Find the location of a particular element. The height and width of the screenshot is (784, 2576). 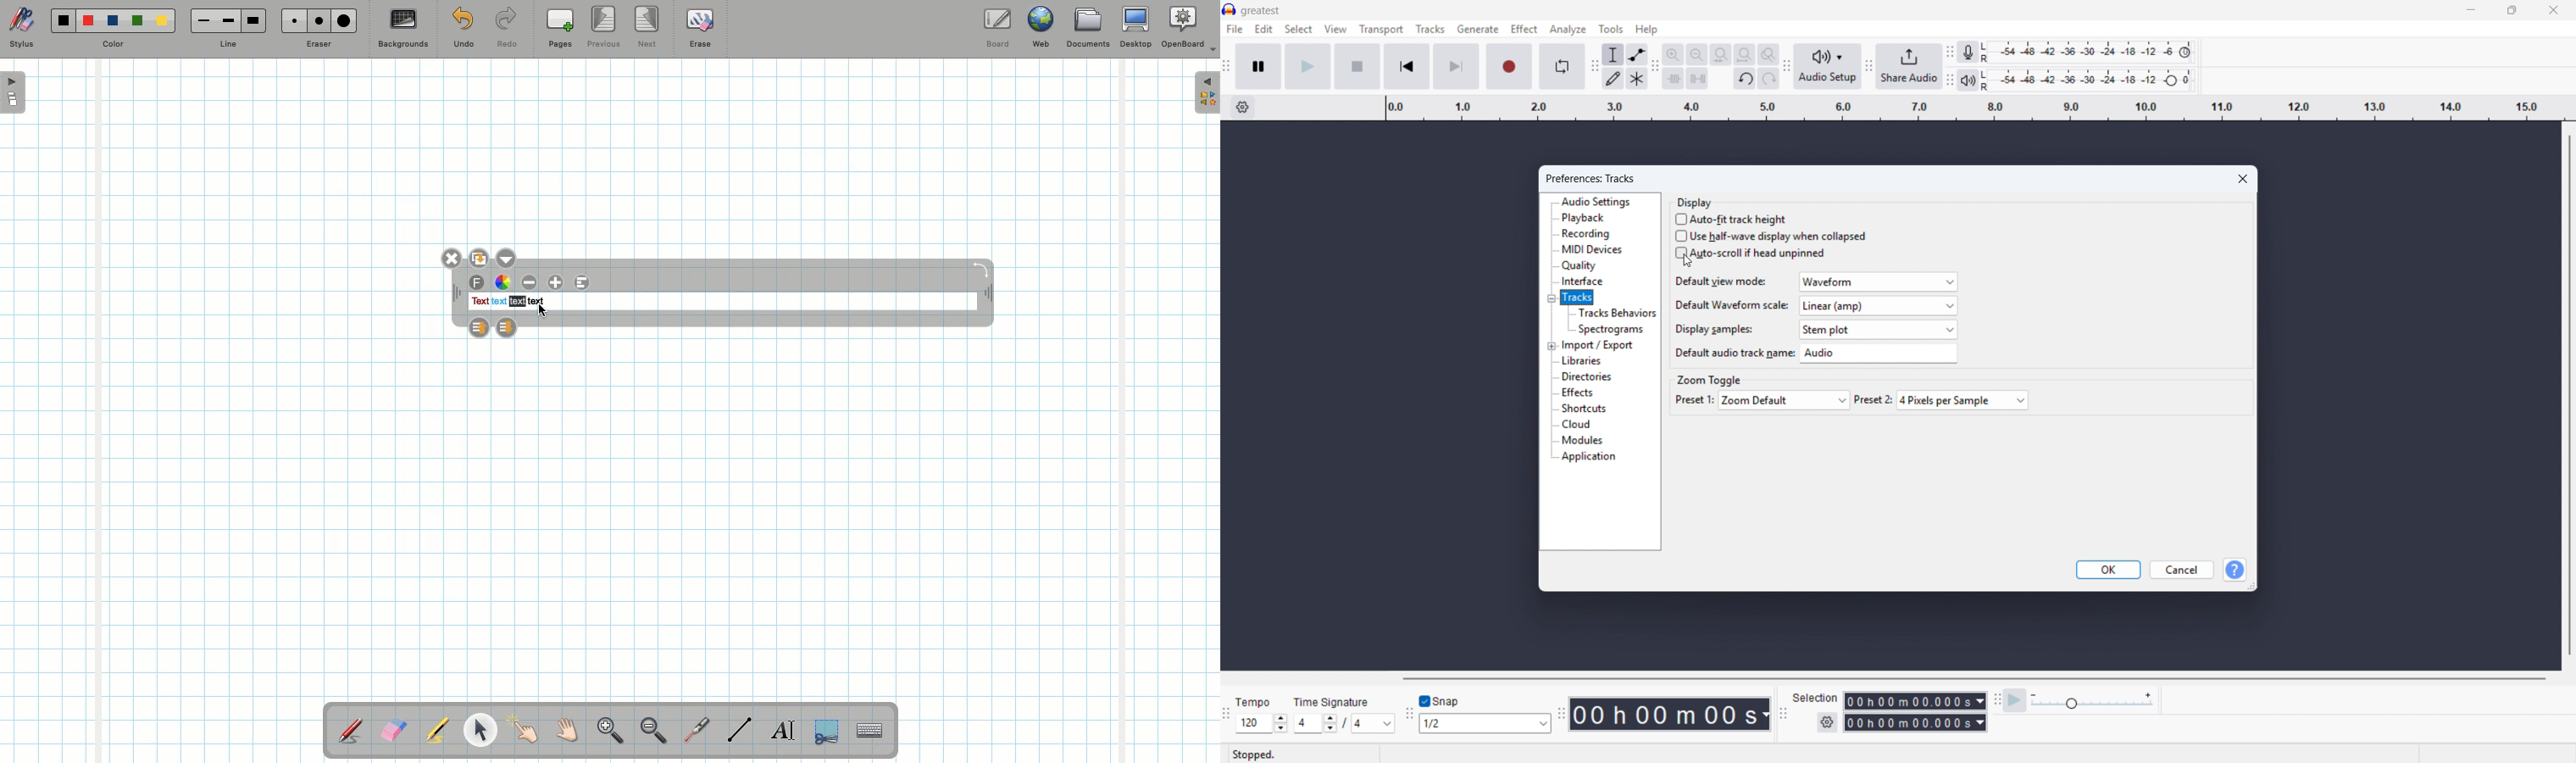

Select  is located at coordinates (1299, 28).